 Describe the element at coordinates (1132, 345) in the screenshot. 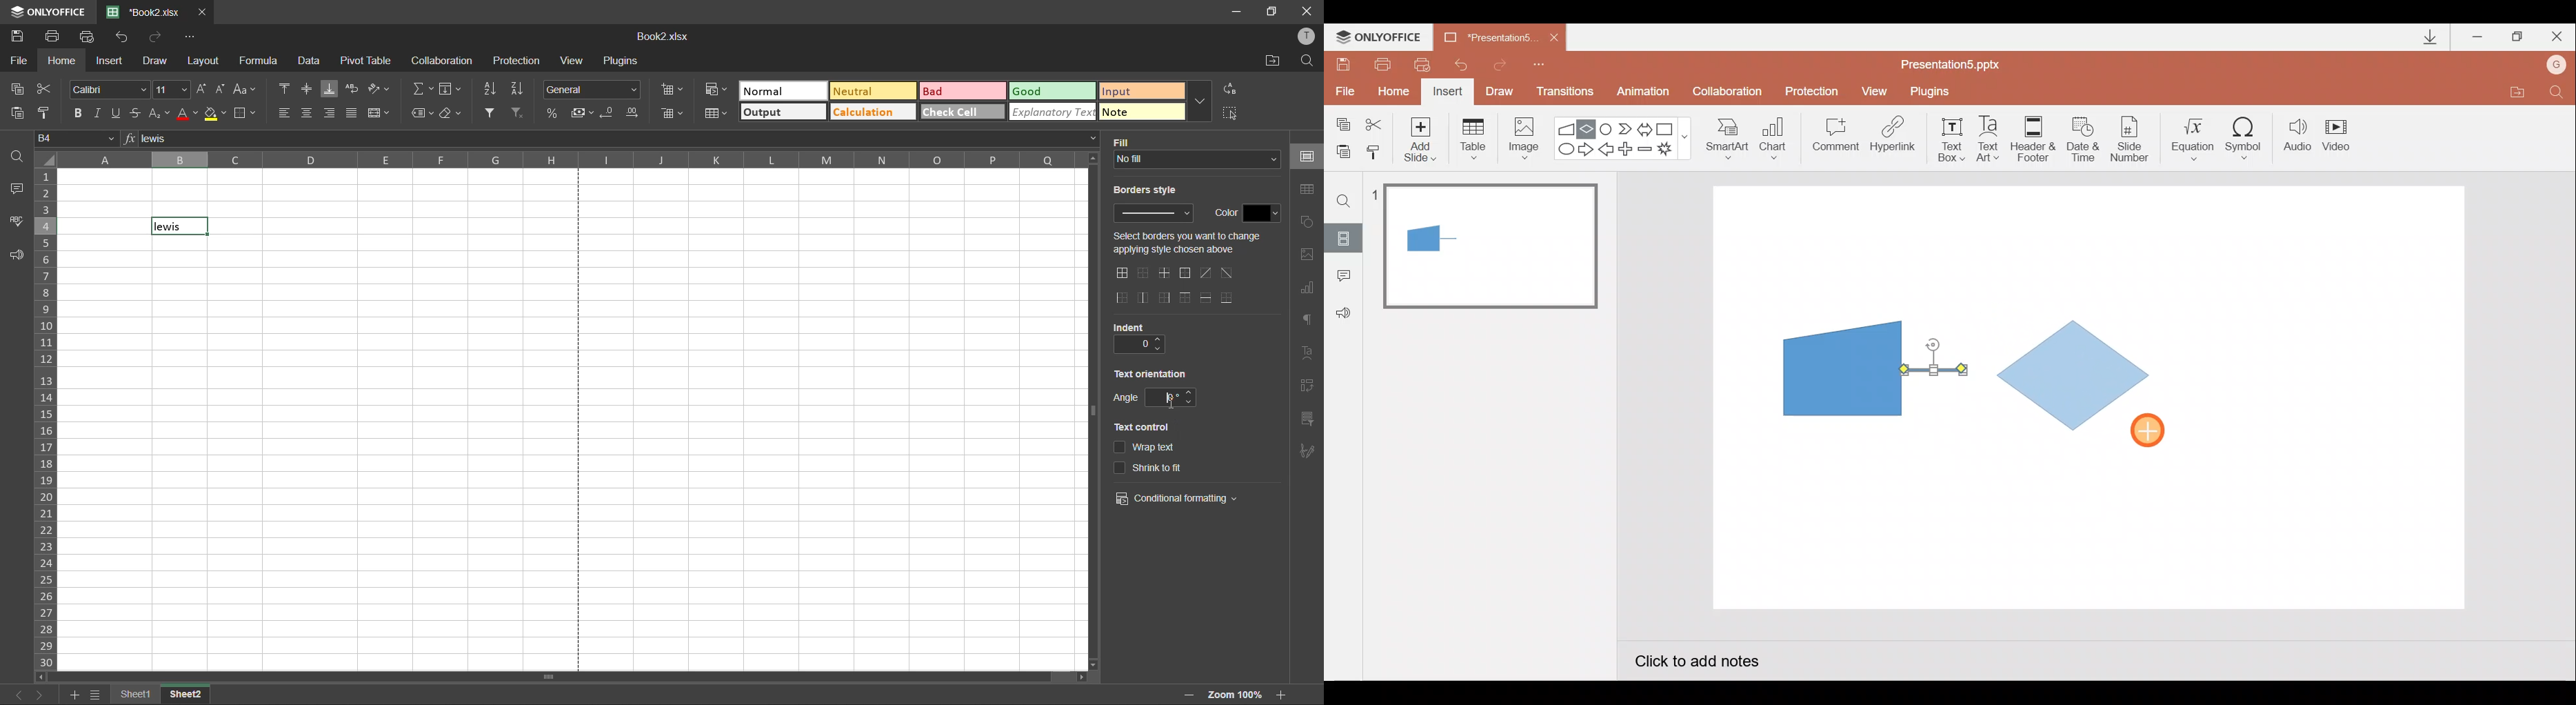

I see `current indent` at that location.